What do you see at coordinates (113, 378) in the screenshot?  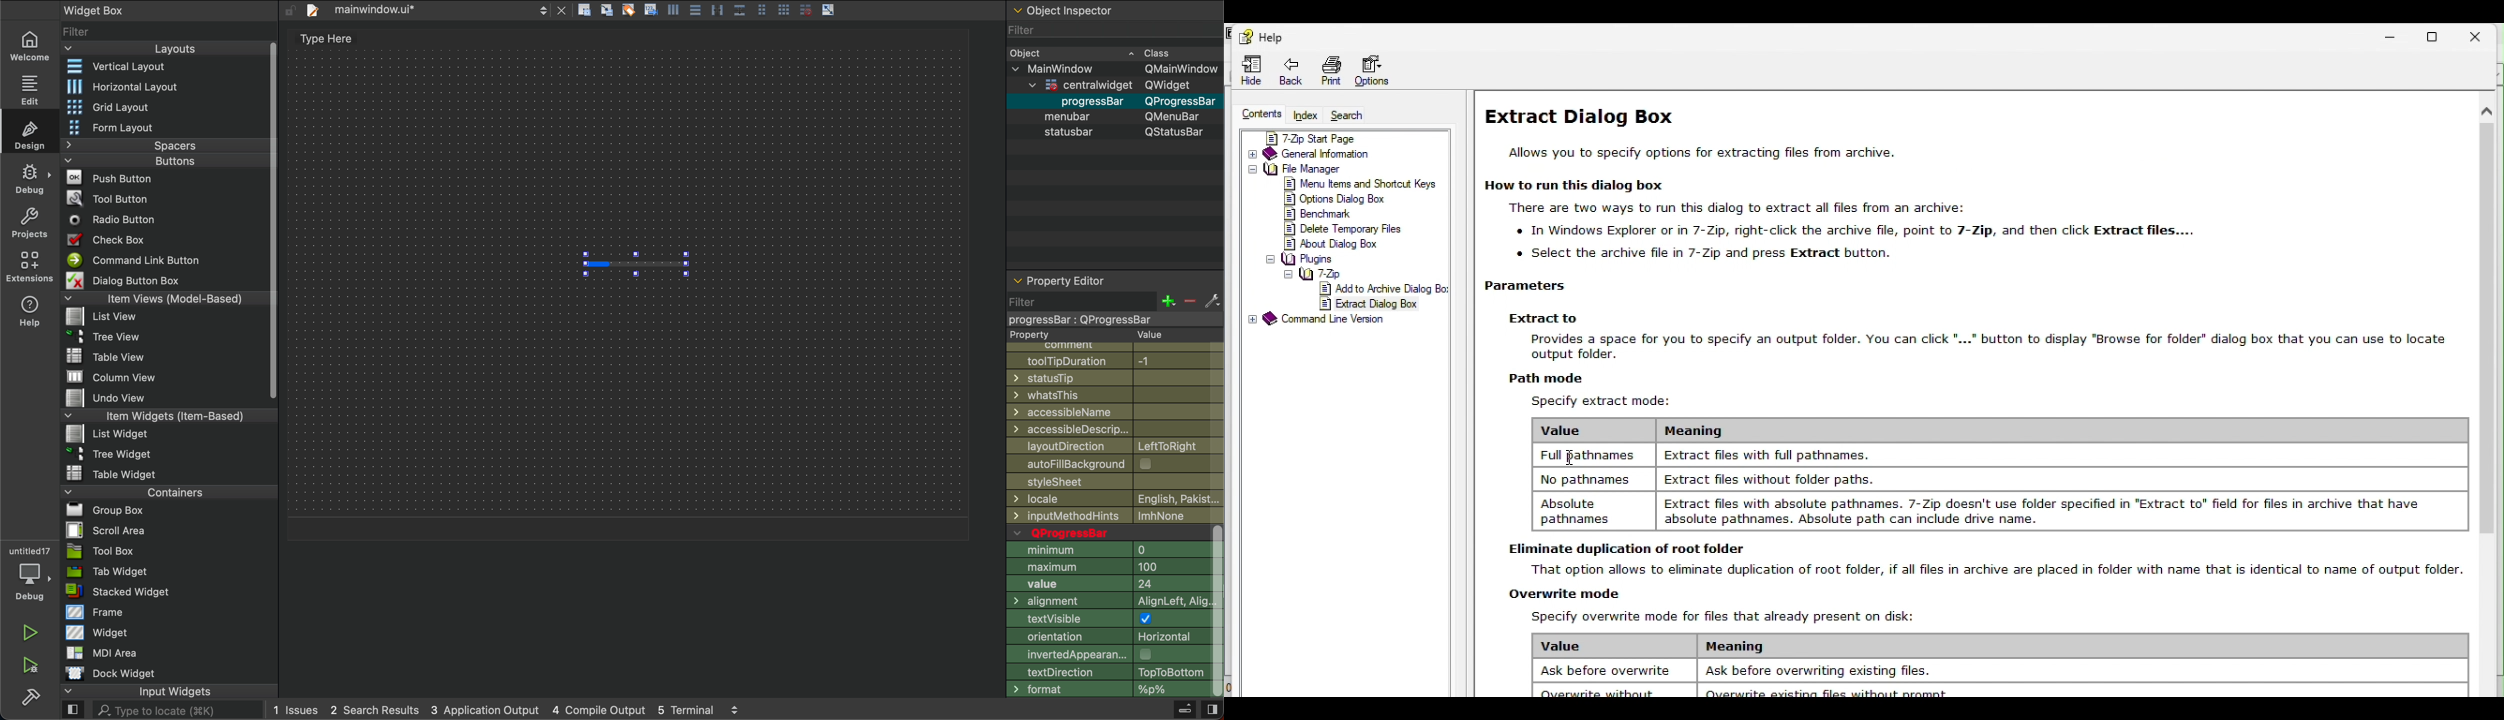 I see `File` at bounding box center [113, 378].